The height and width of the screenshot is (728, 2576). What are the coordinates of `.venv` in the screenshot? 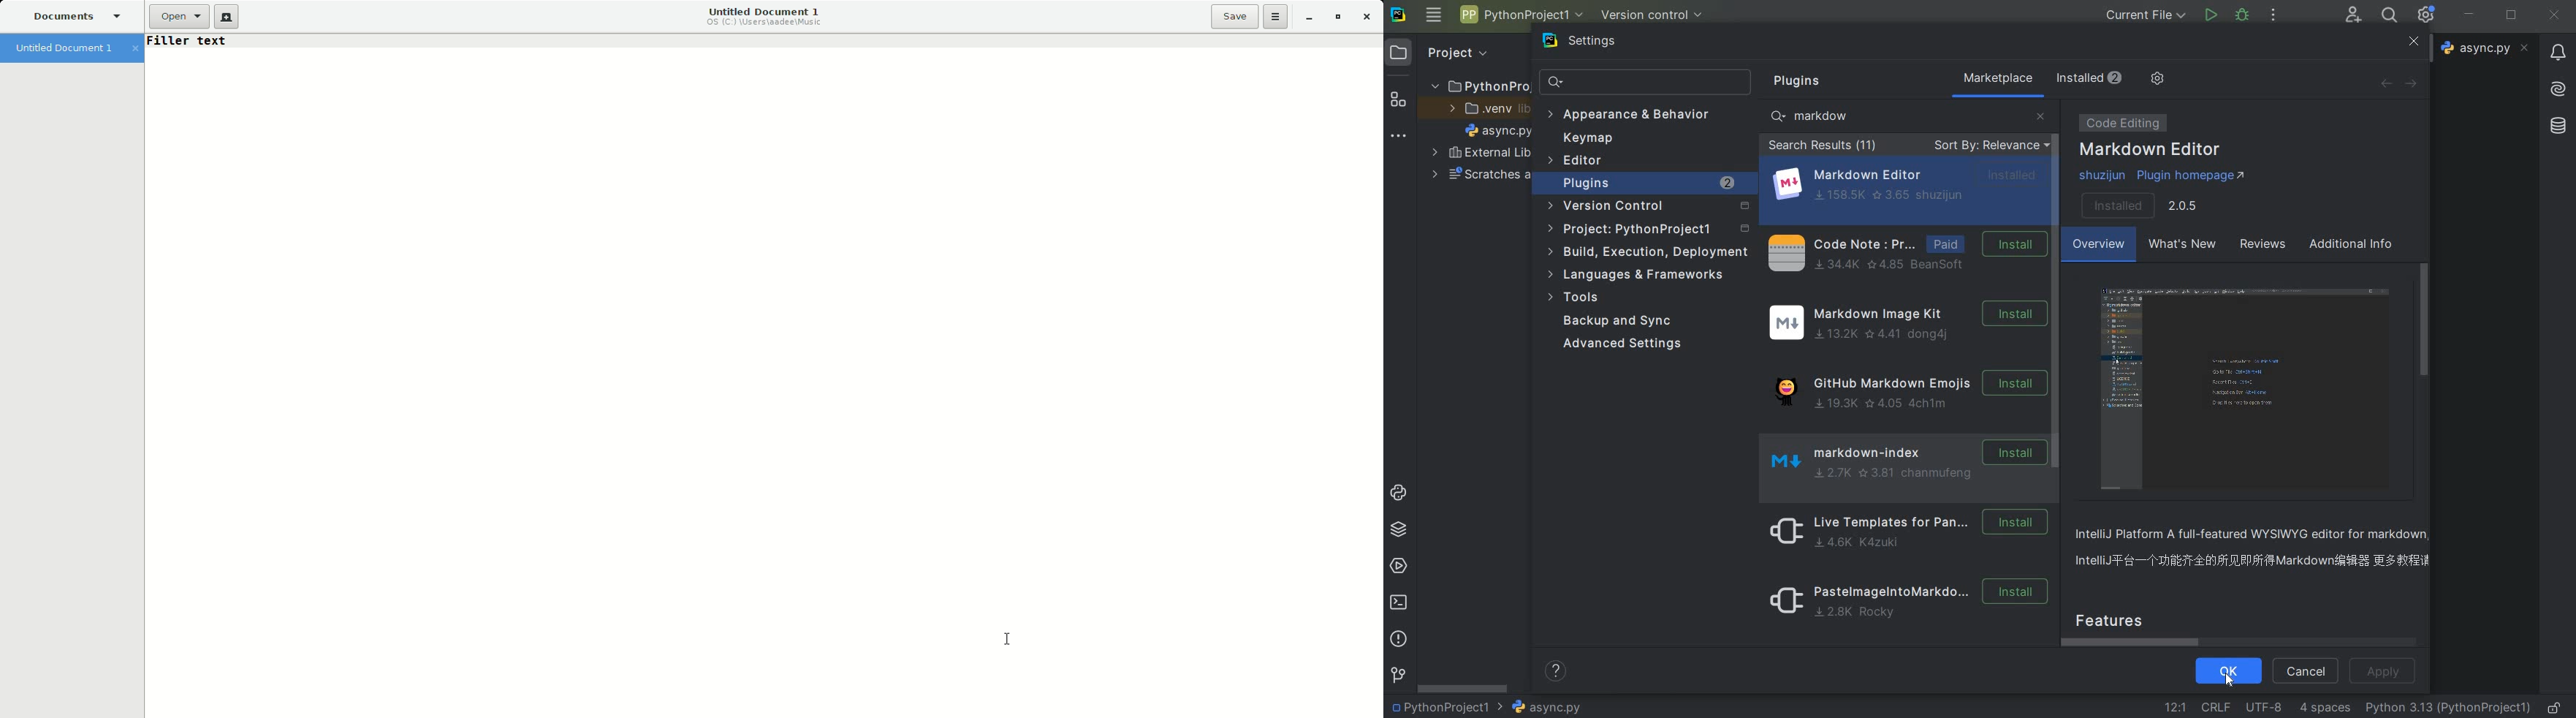 It's located at (1484, 108).